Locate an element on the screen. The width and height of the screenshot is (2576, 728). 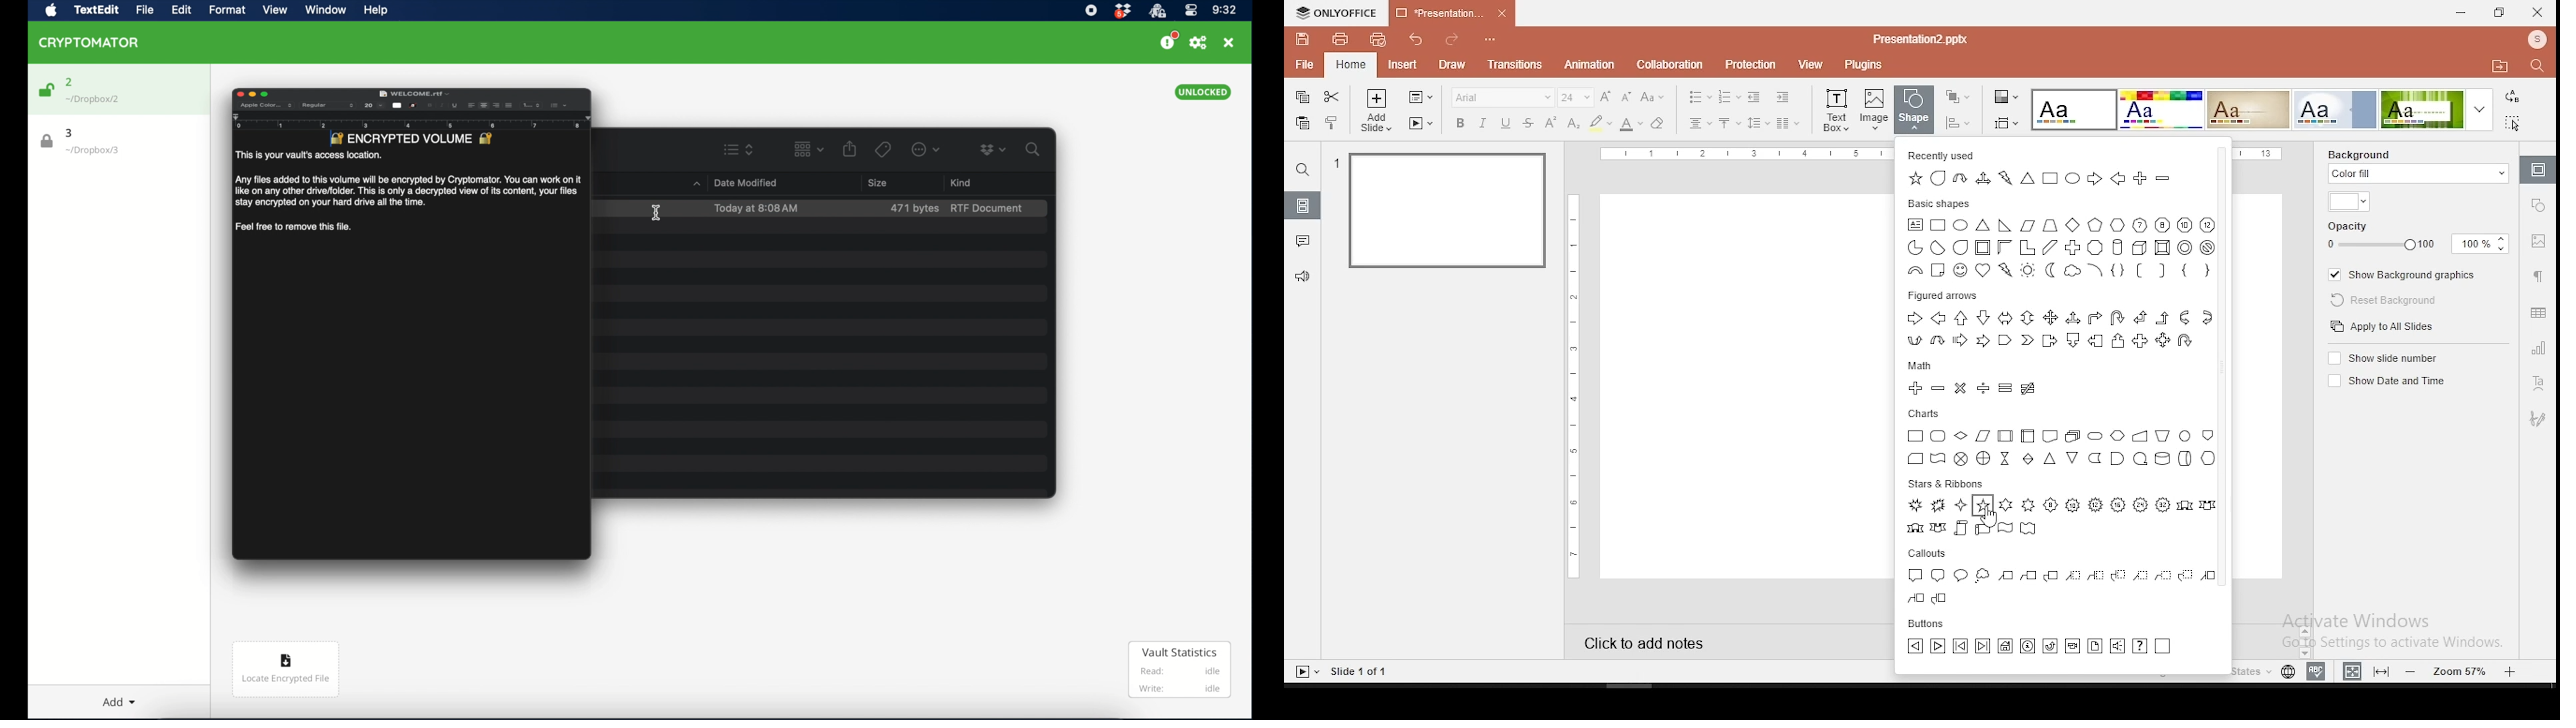
opacity is located at coordinates (2415, 236).